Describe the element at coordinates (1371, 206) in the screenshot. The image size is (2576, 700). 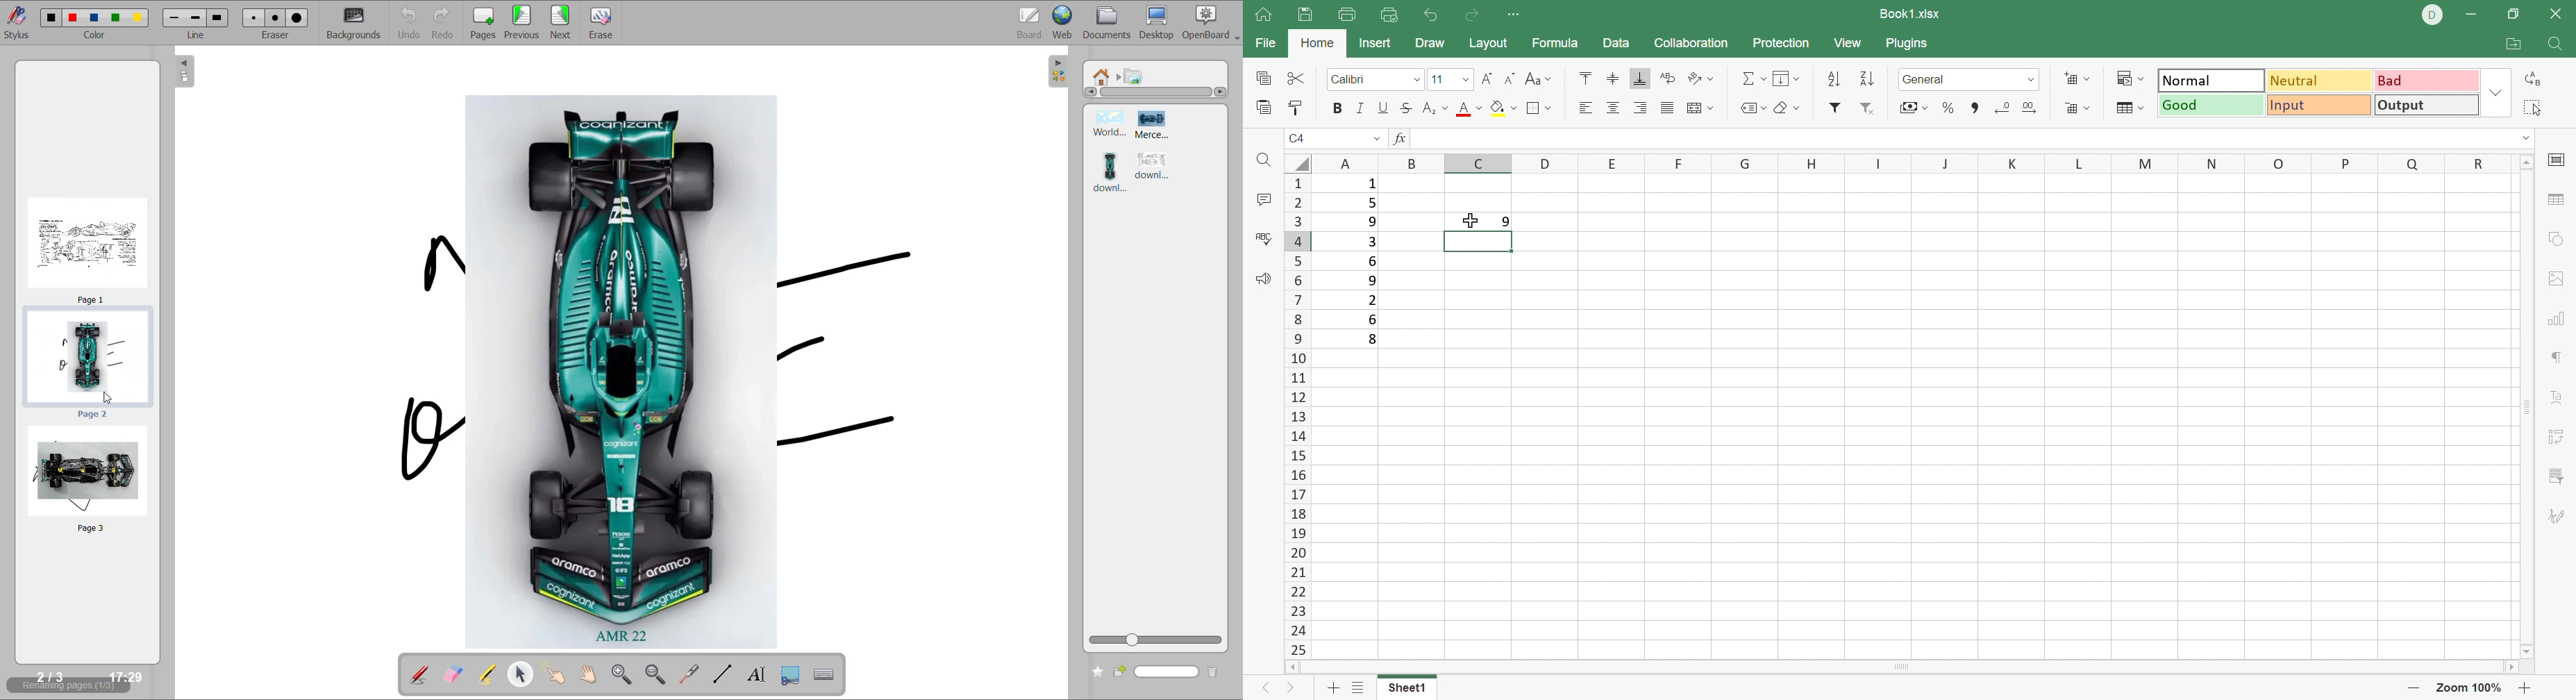
I see `5` at that location.